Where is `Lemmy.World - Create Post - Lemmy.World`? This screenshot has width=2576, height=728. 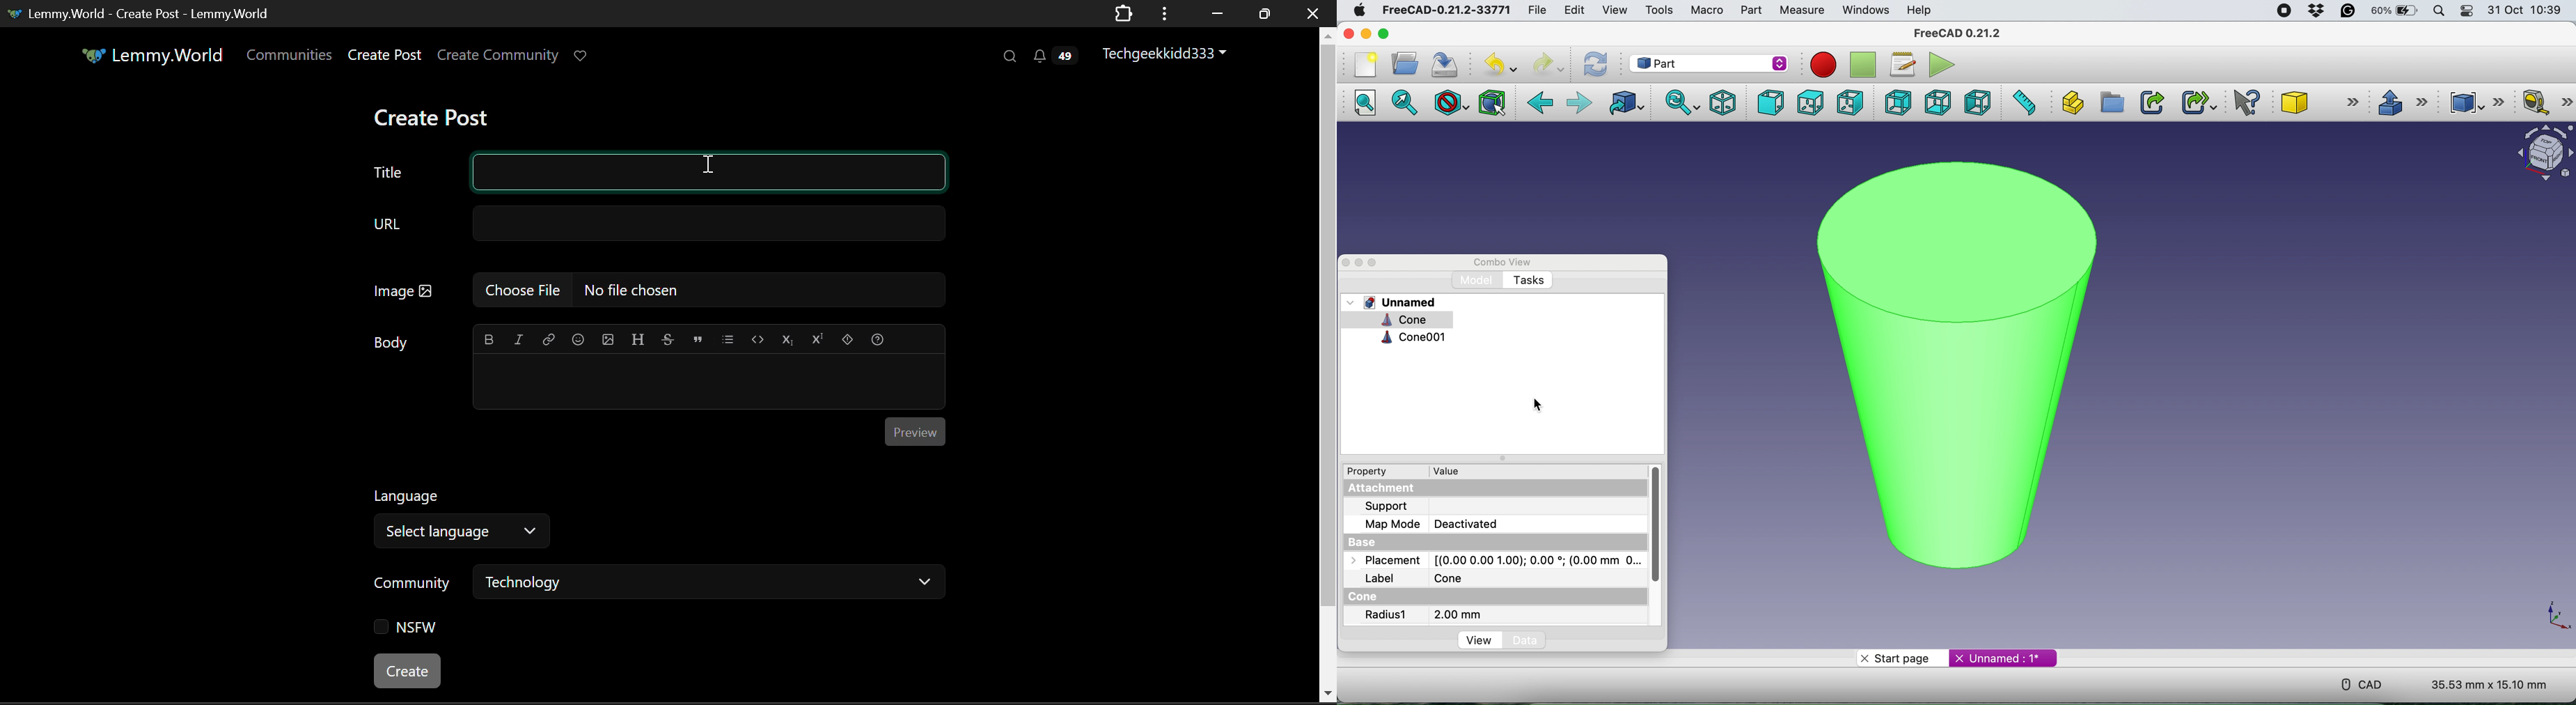 Lemmy.World - Create Post - Lemmy.World is located at coordinates (141, 15).